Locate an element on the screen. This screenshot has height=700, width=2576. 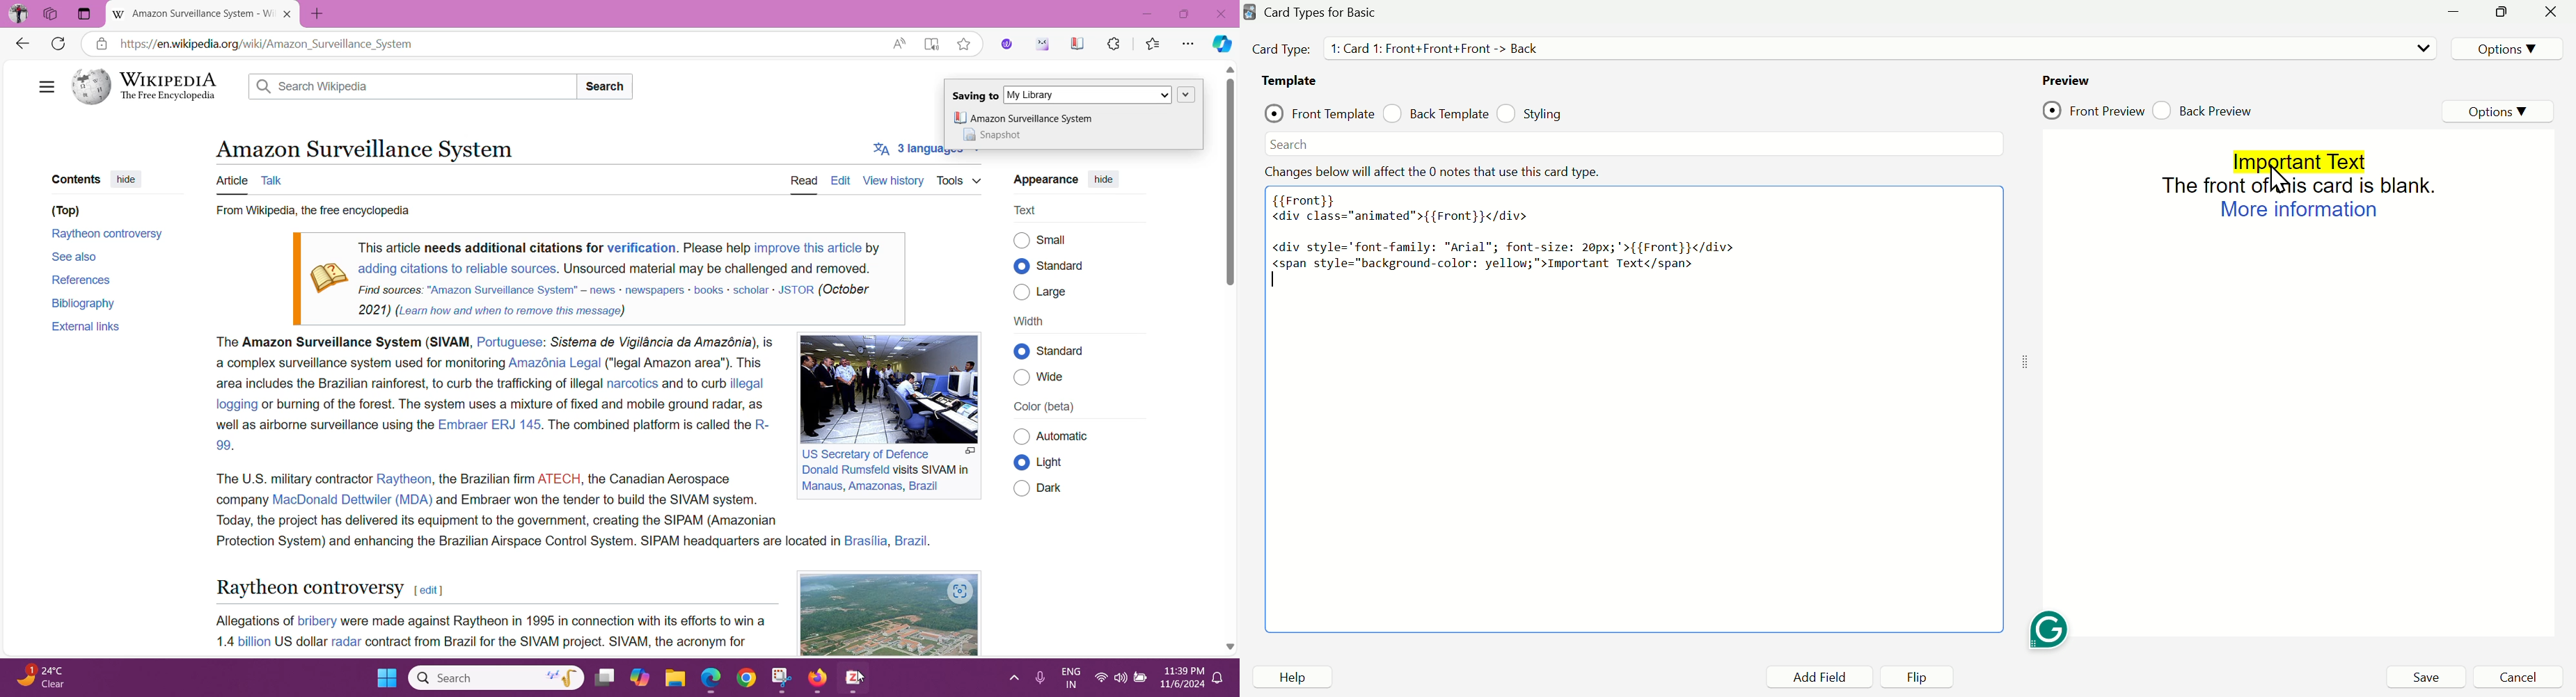
Bibliography is located at coordinates (85, 302).